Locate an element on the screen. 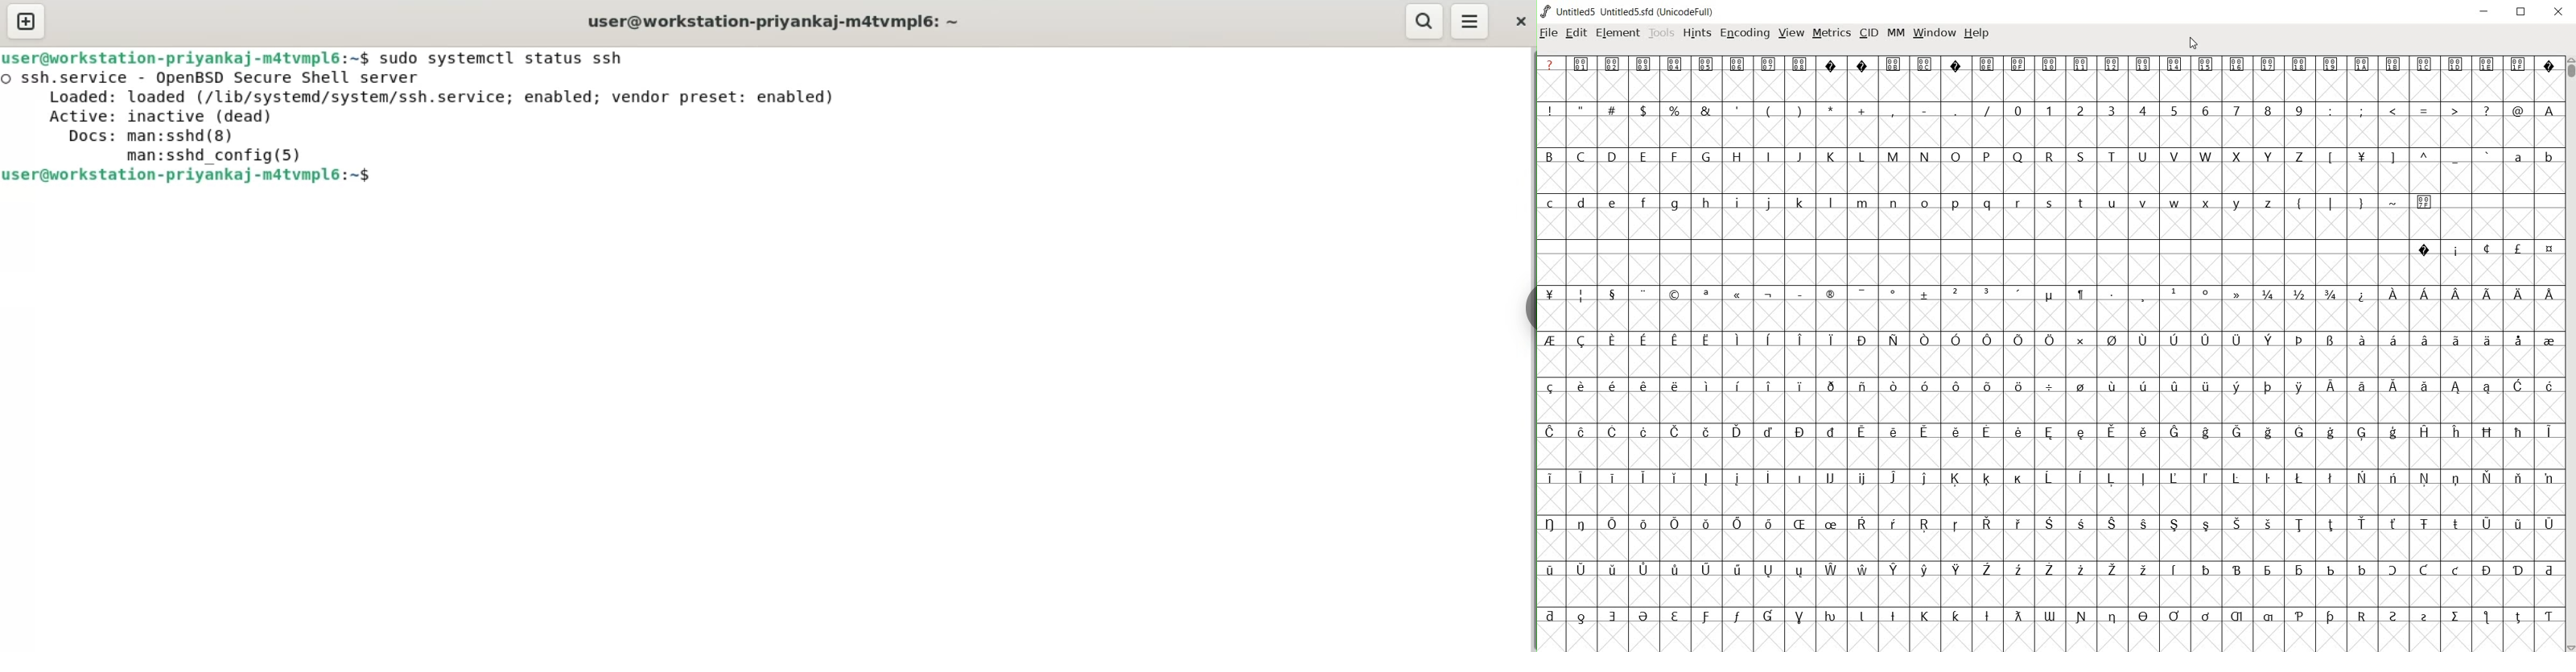 This screenshot has height=672, width=2576. Symbol is located at coordinates (1892, 433).